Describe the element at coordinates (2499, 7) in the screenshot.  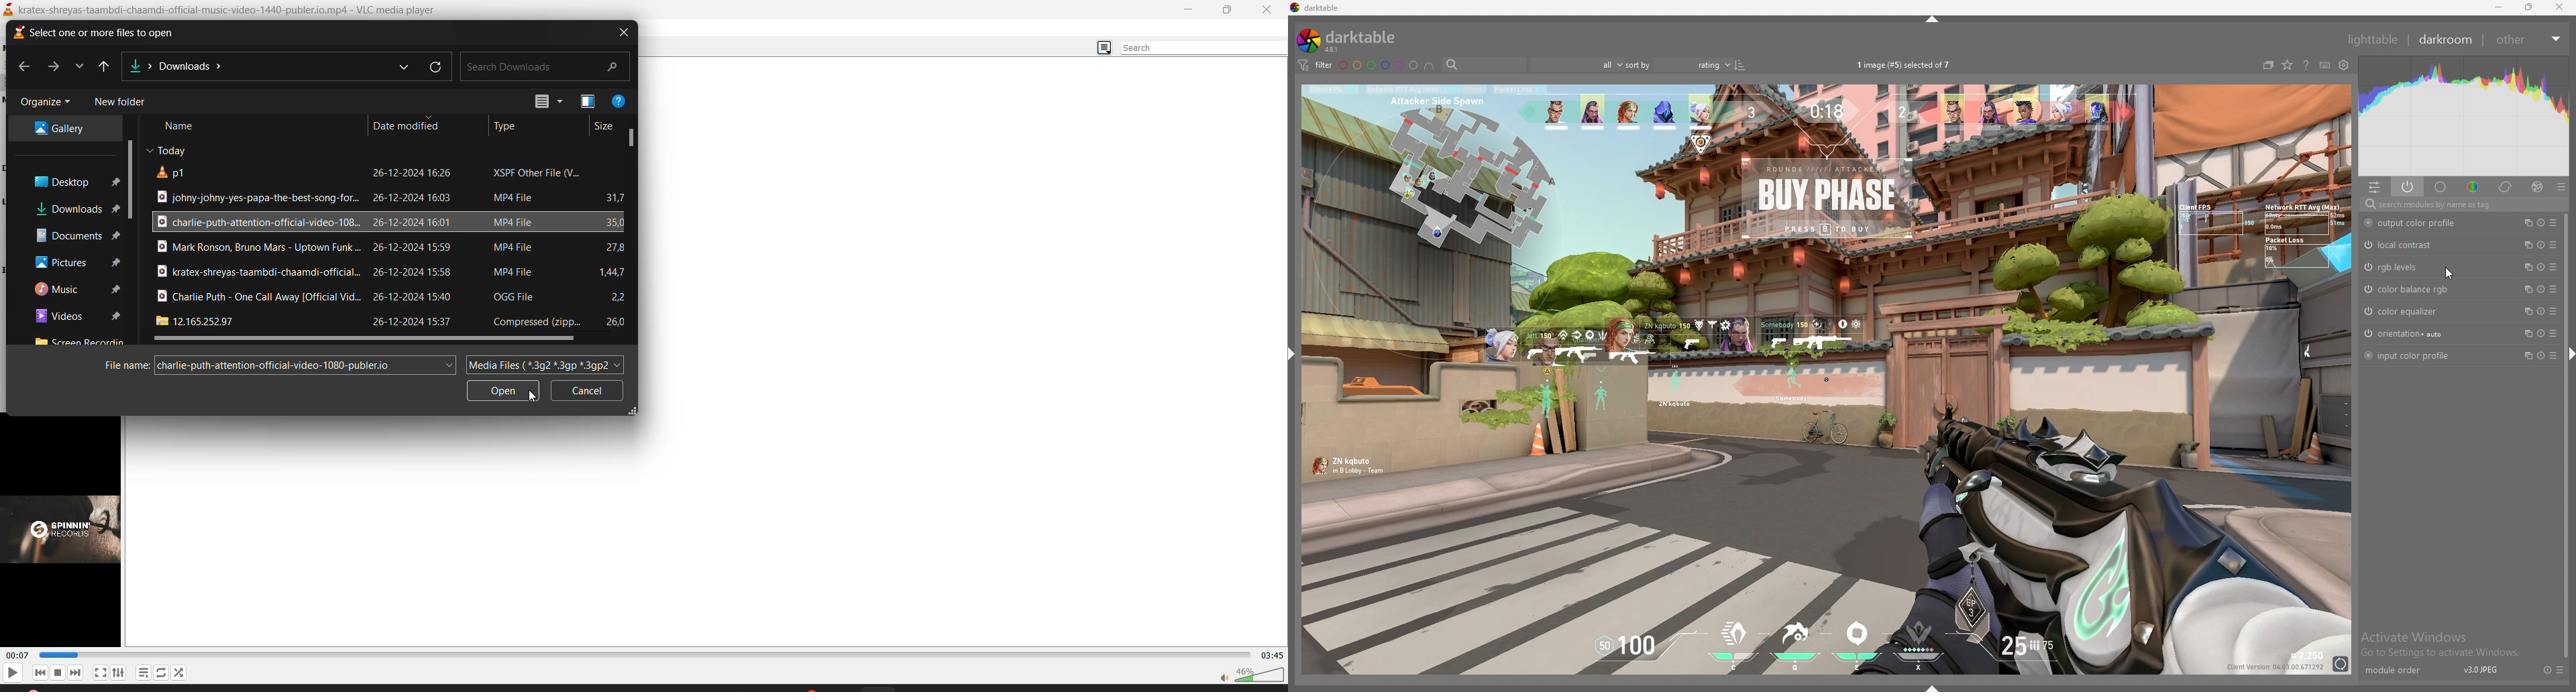
I see `minimize` at that location.